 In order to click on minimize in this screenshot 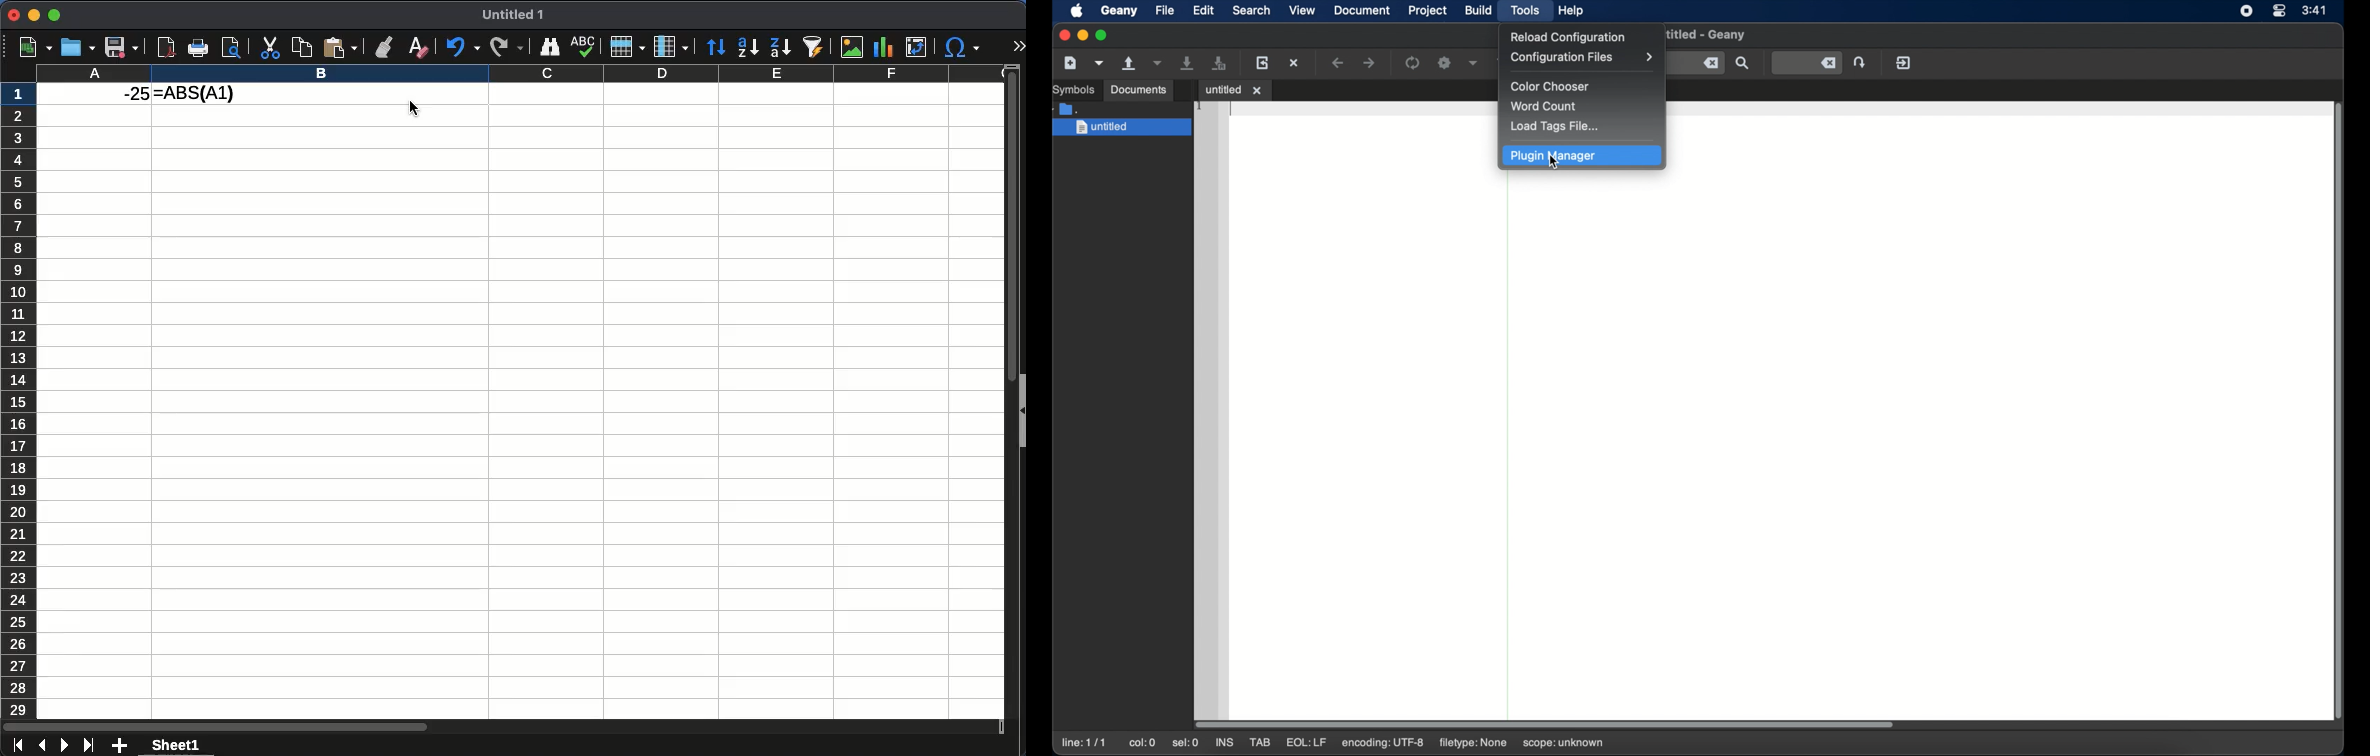, I will do `click(34, 14)`.